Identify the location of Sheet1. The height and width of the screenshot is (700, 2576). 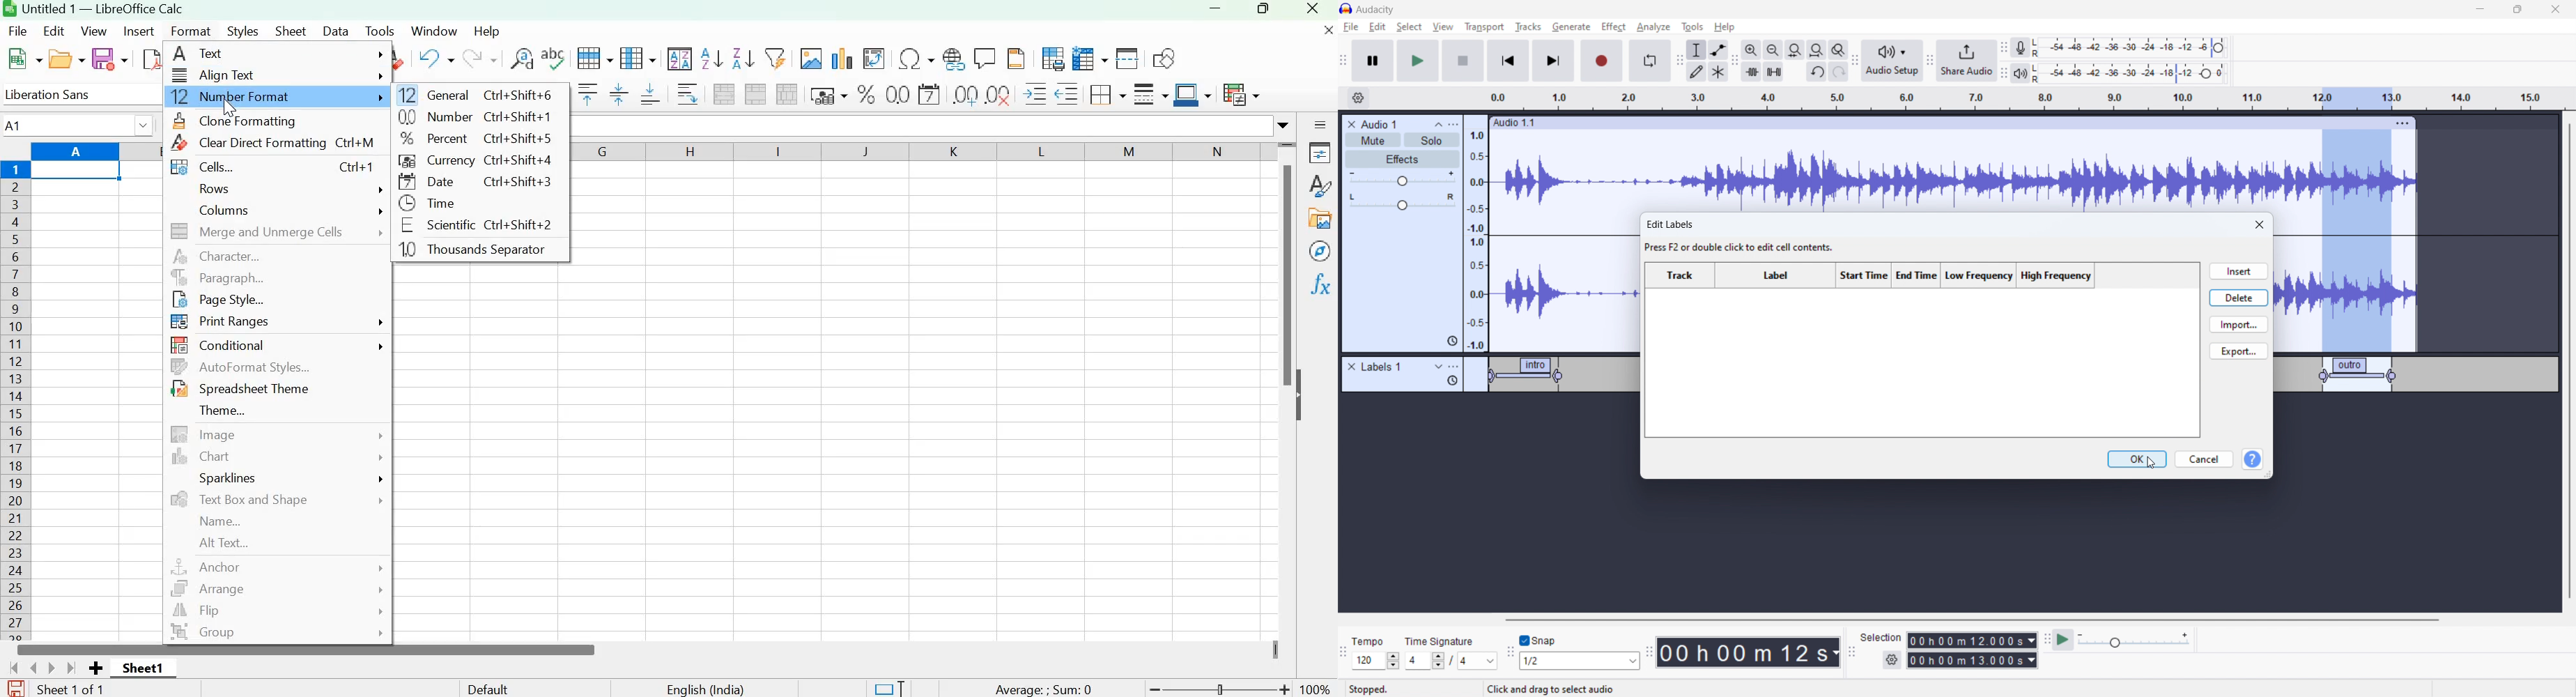
(143, 667).